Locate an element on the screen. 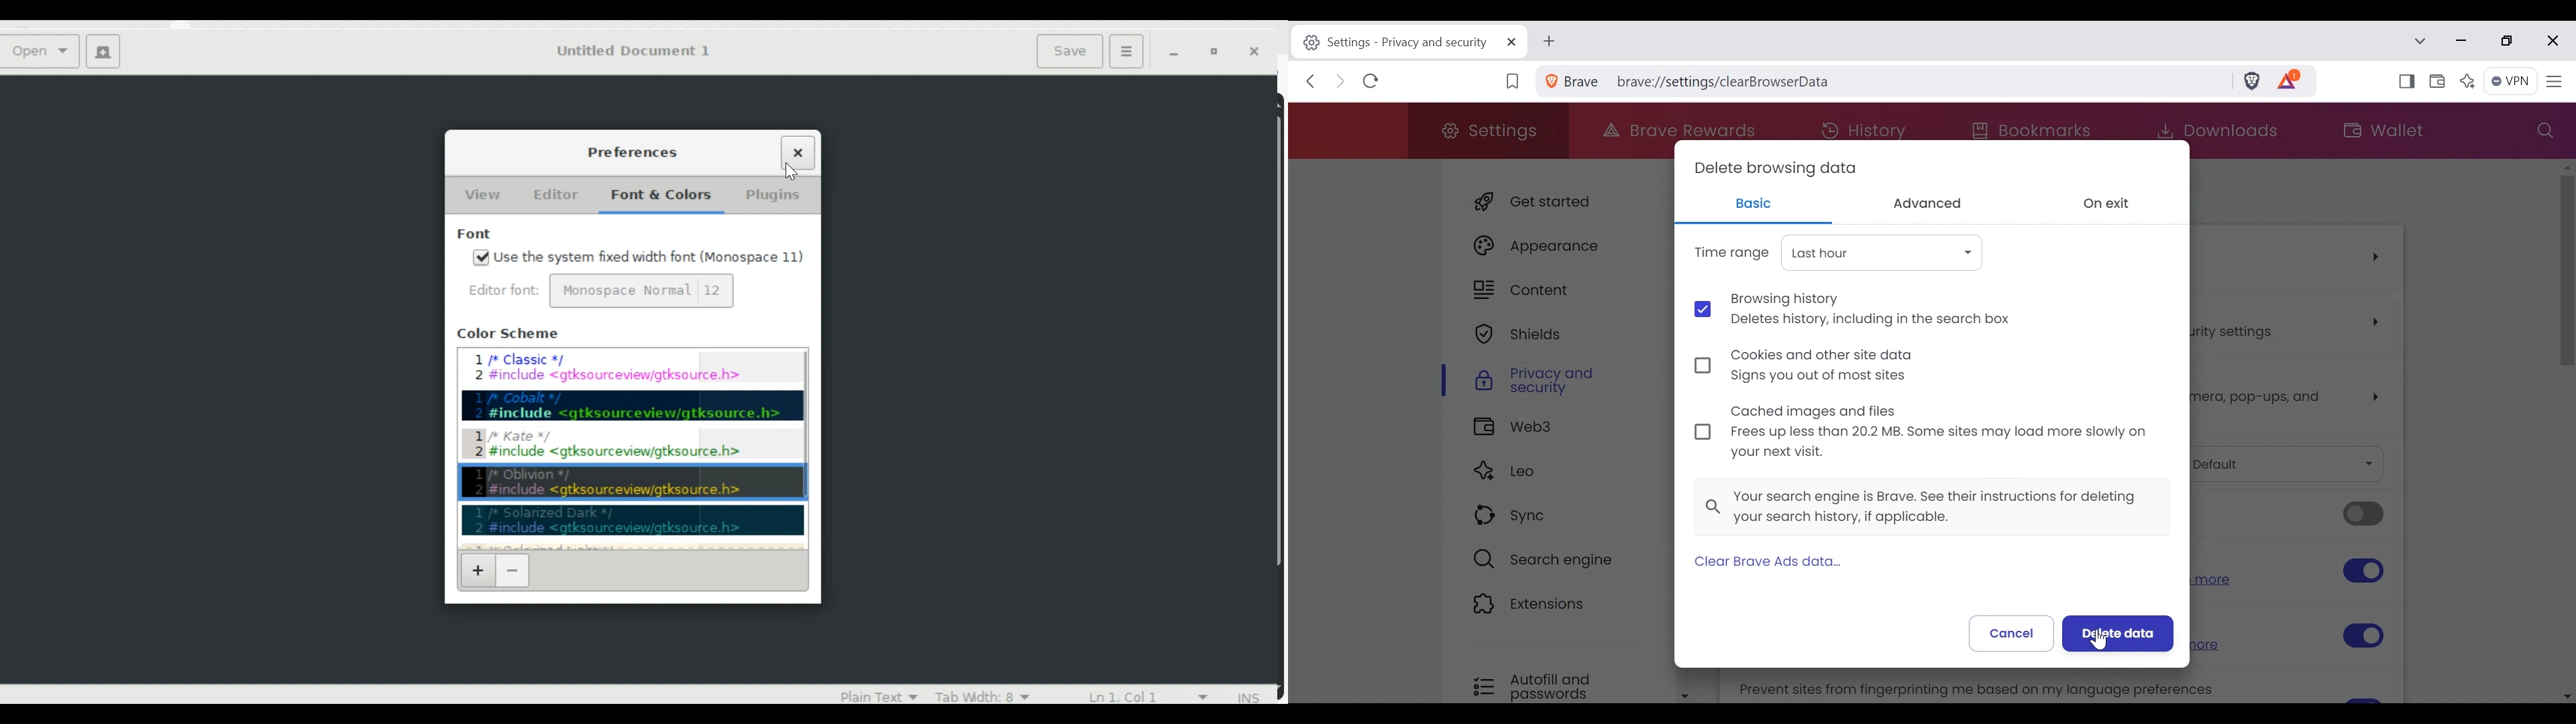 The height and width of the screenshot is (728, 2576). current selected View tab is located at coordinates (482, 194).